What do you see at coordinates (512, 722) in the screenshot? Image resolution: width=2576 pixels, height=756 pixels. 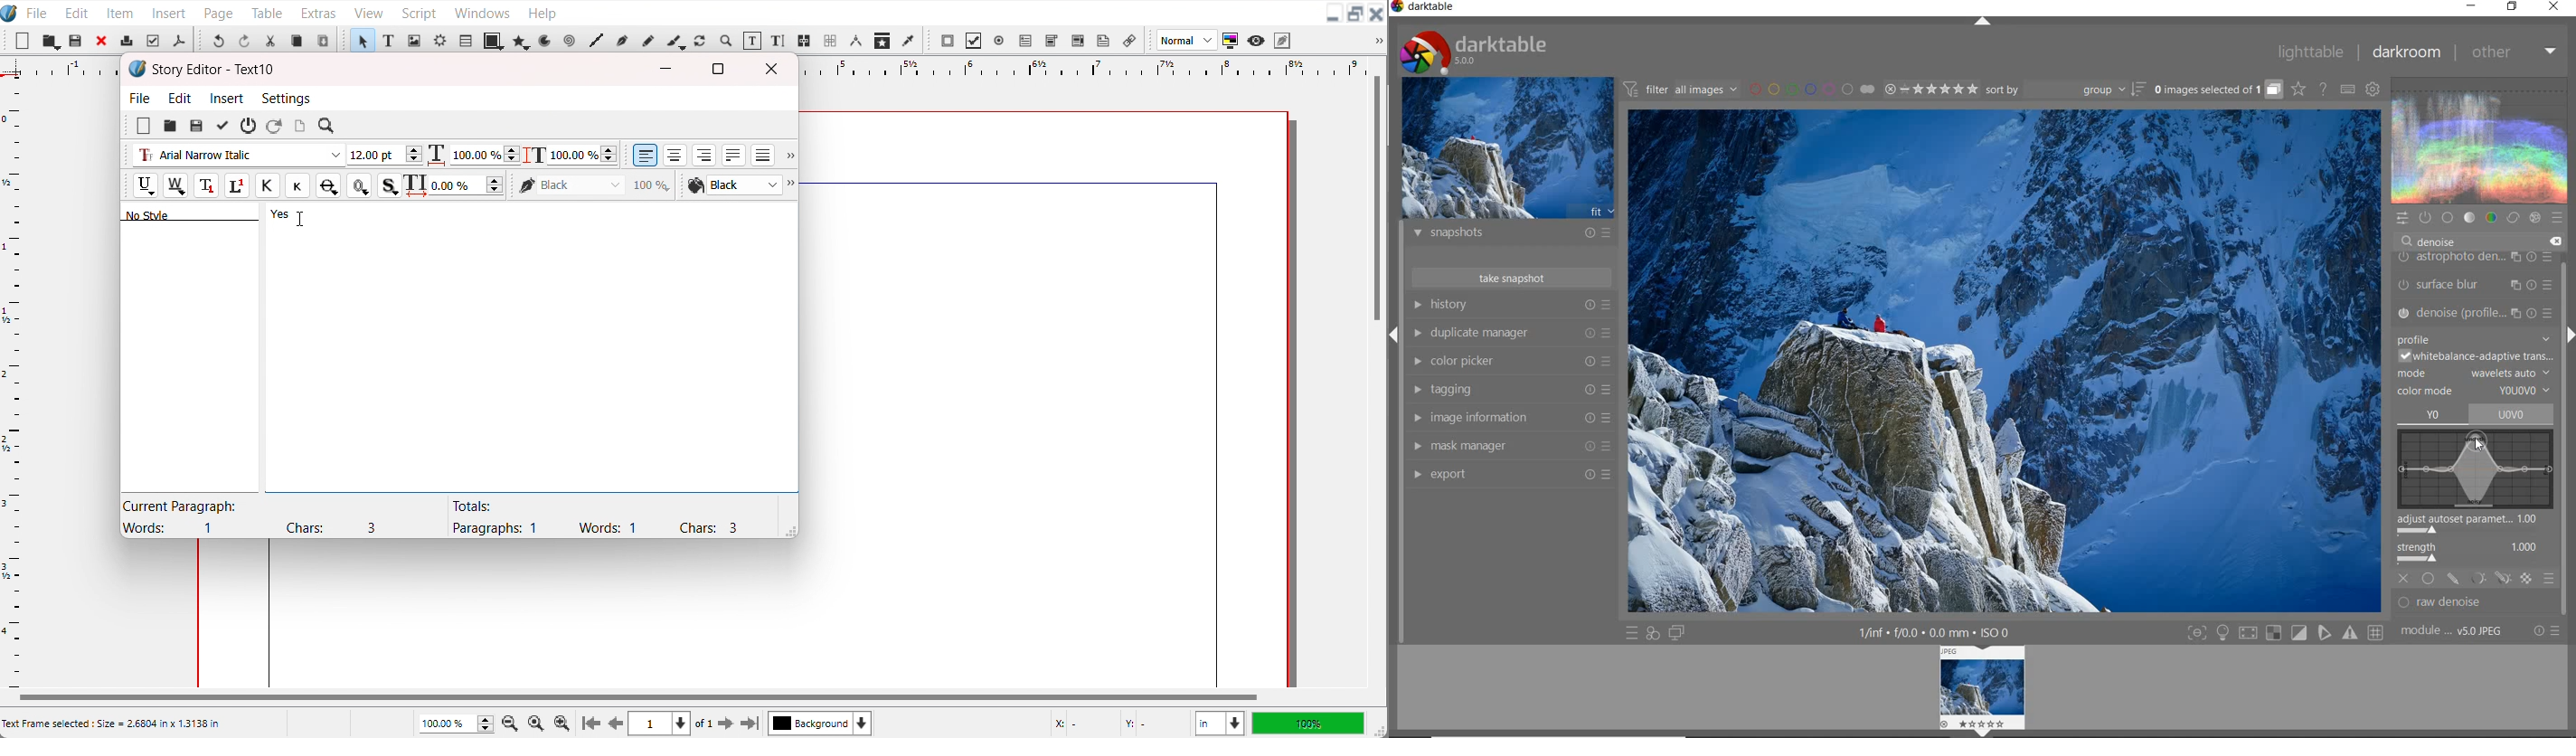 I see `Zoom Out` at bounding box center [512, 722].